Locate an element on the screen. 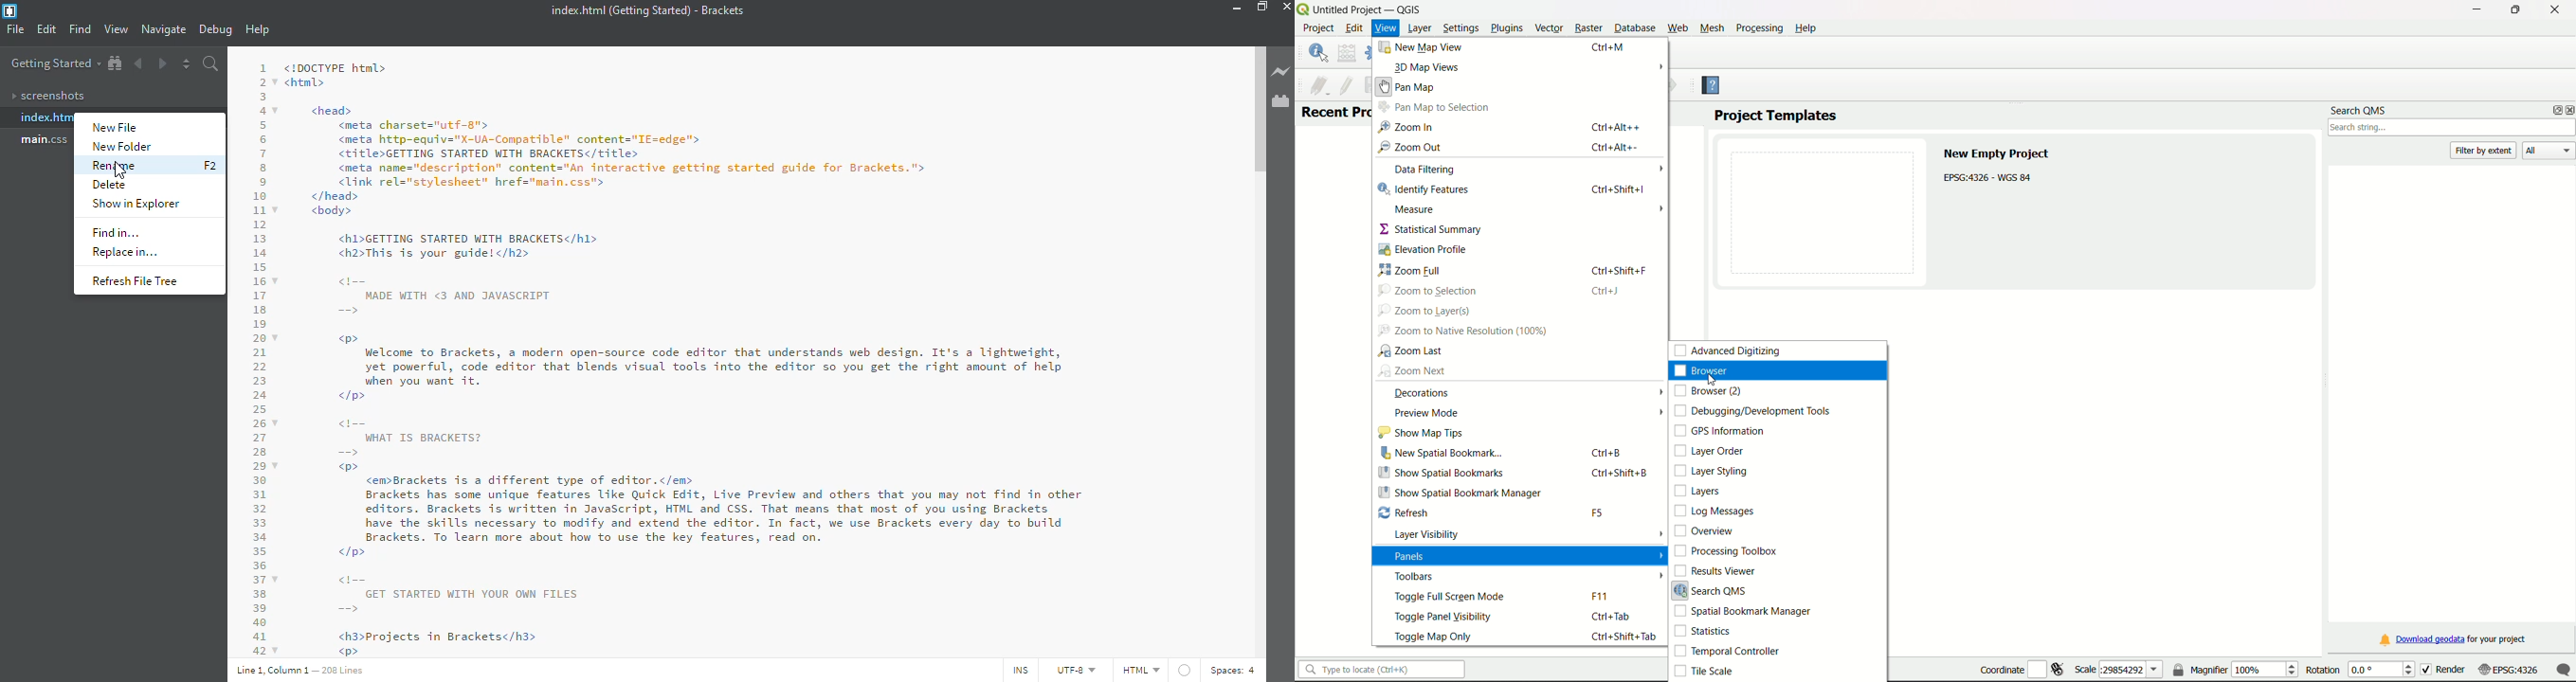 Image resolution: width=2576 pixels, height=700 pixels. coordinate is located at coordinates (2021, 667).